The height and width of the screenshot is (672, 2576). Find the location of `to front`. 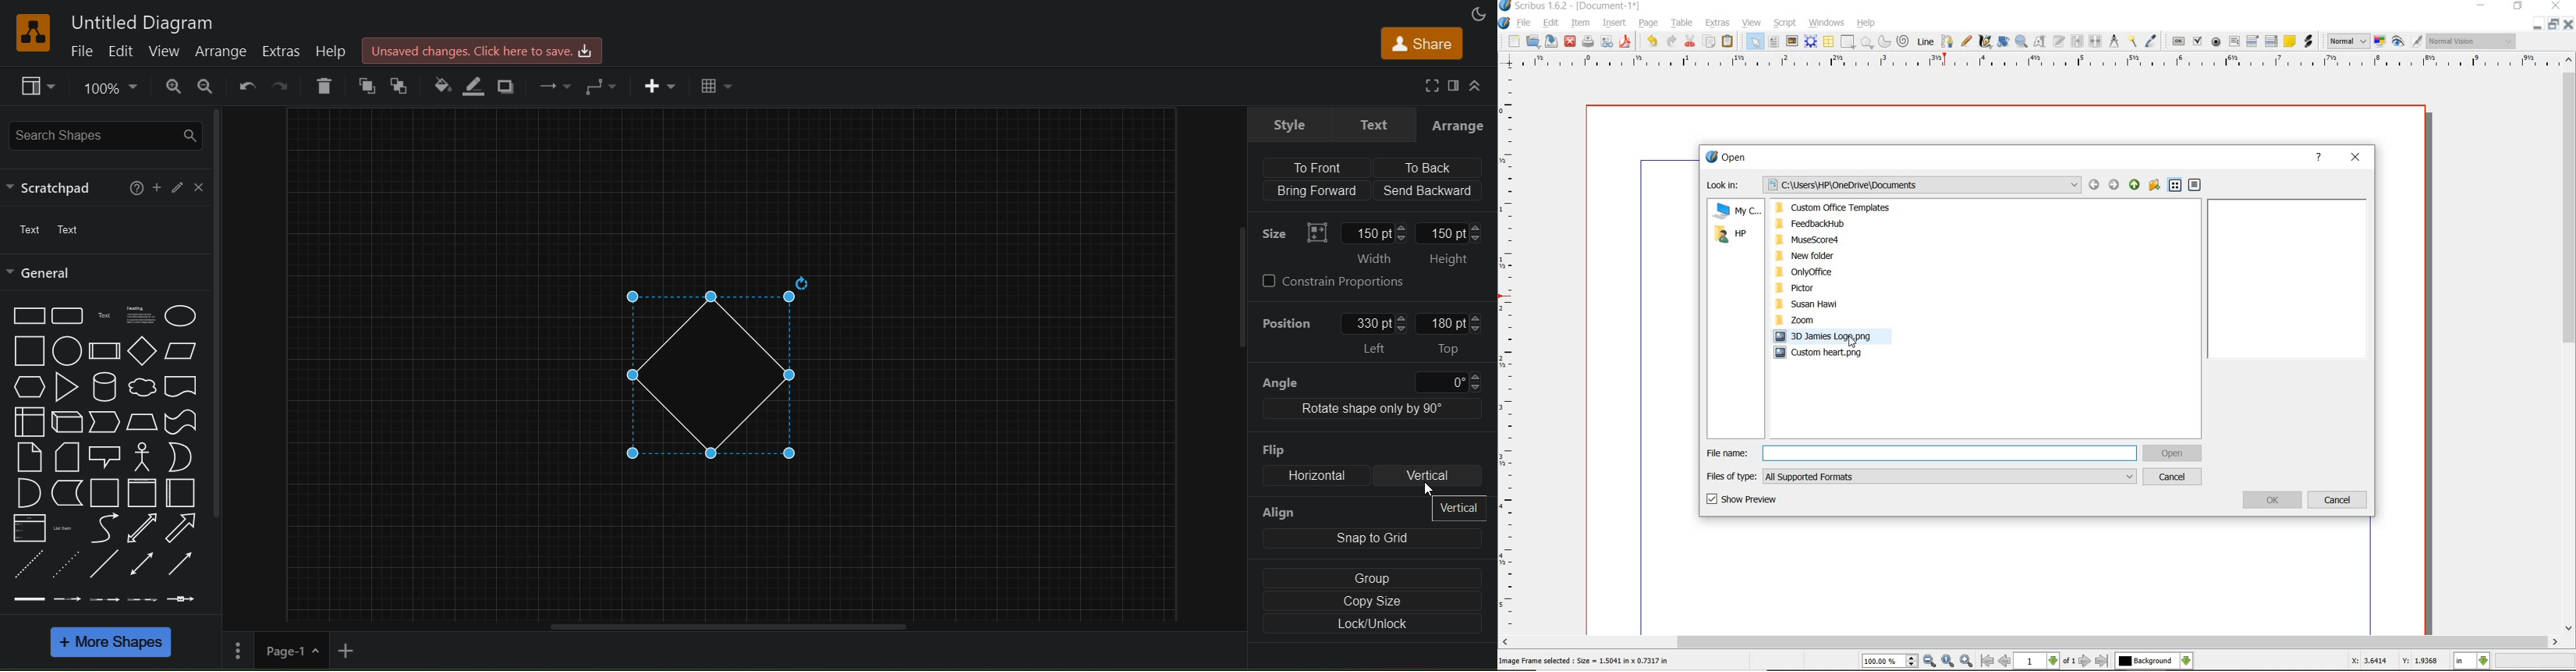

to front is located at coordinates (368, 84).